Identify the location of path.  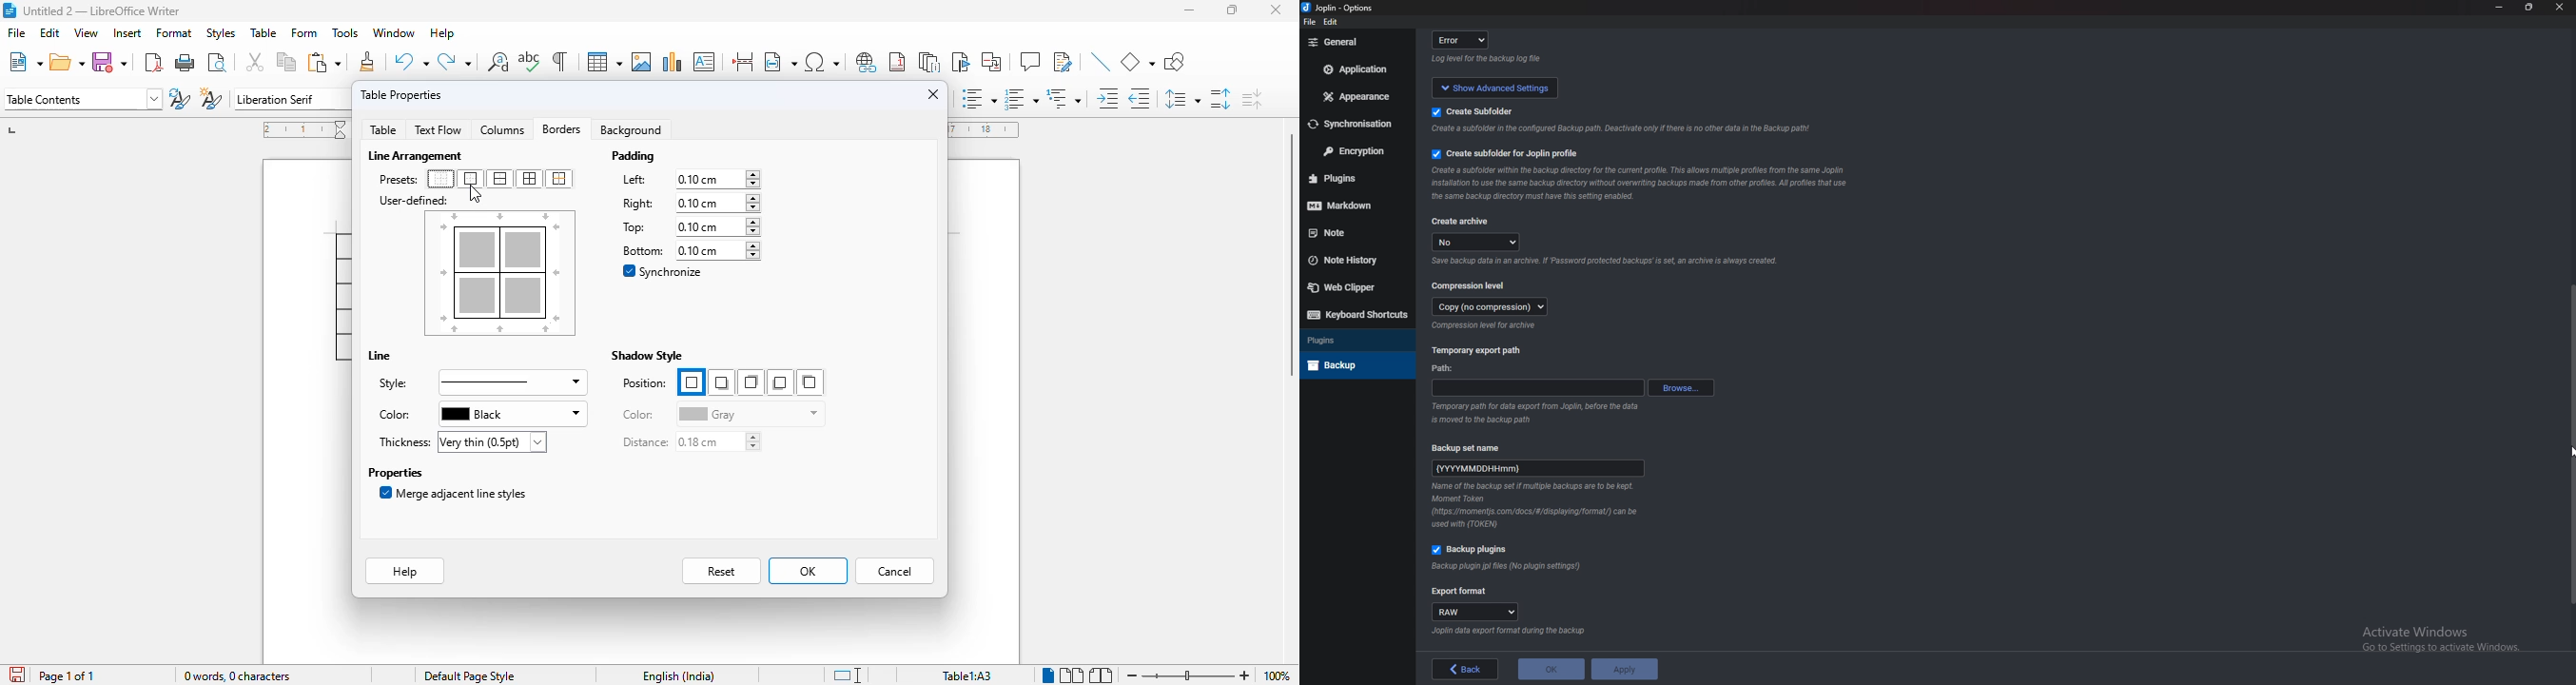
(1537, 388).